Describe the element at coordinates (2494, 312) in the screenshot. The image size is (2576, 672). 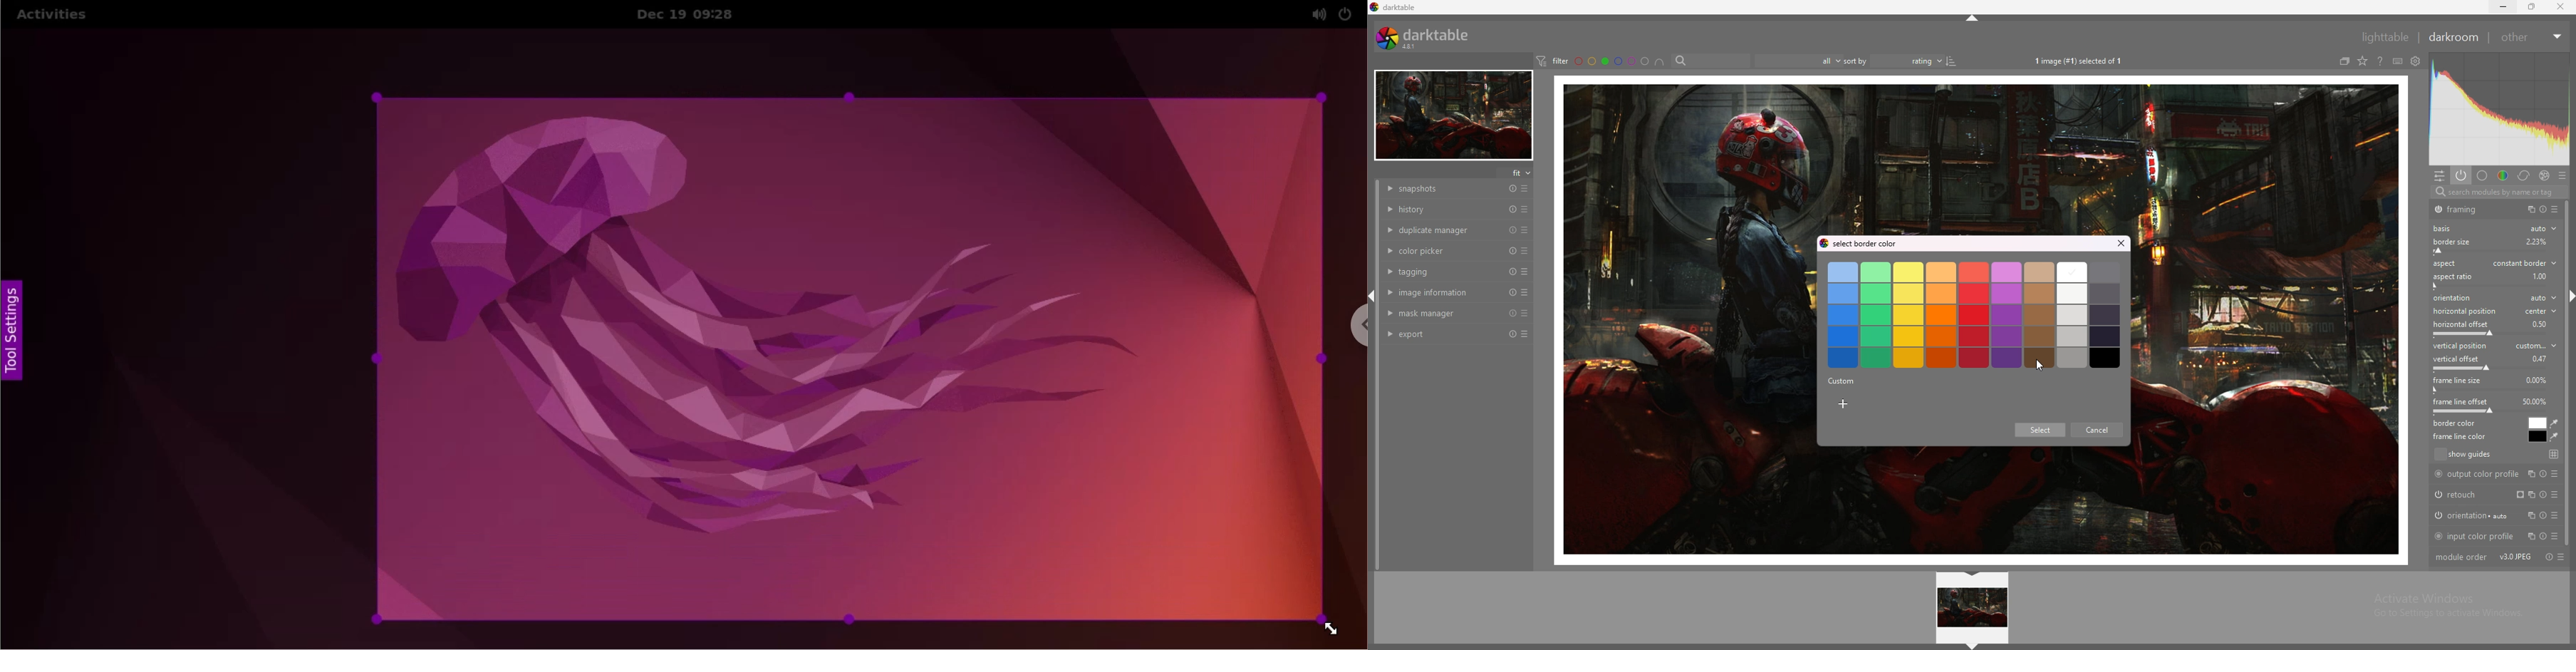
I see `horizontal position` at that location.